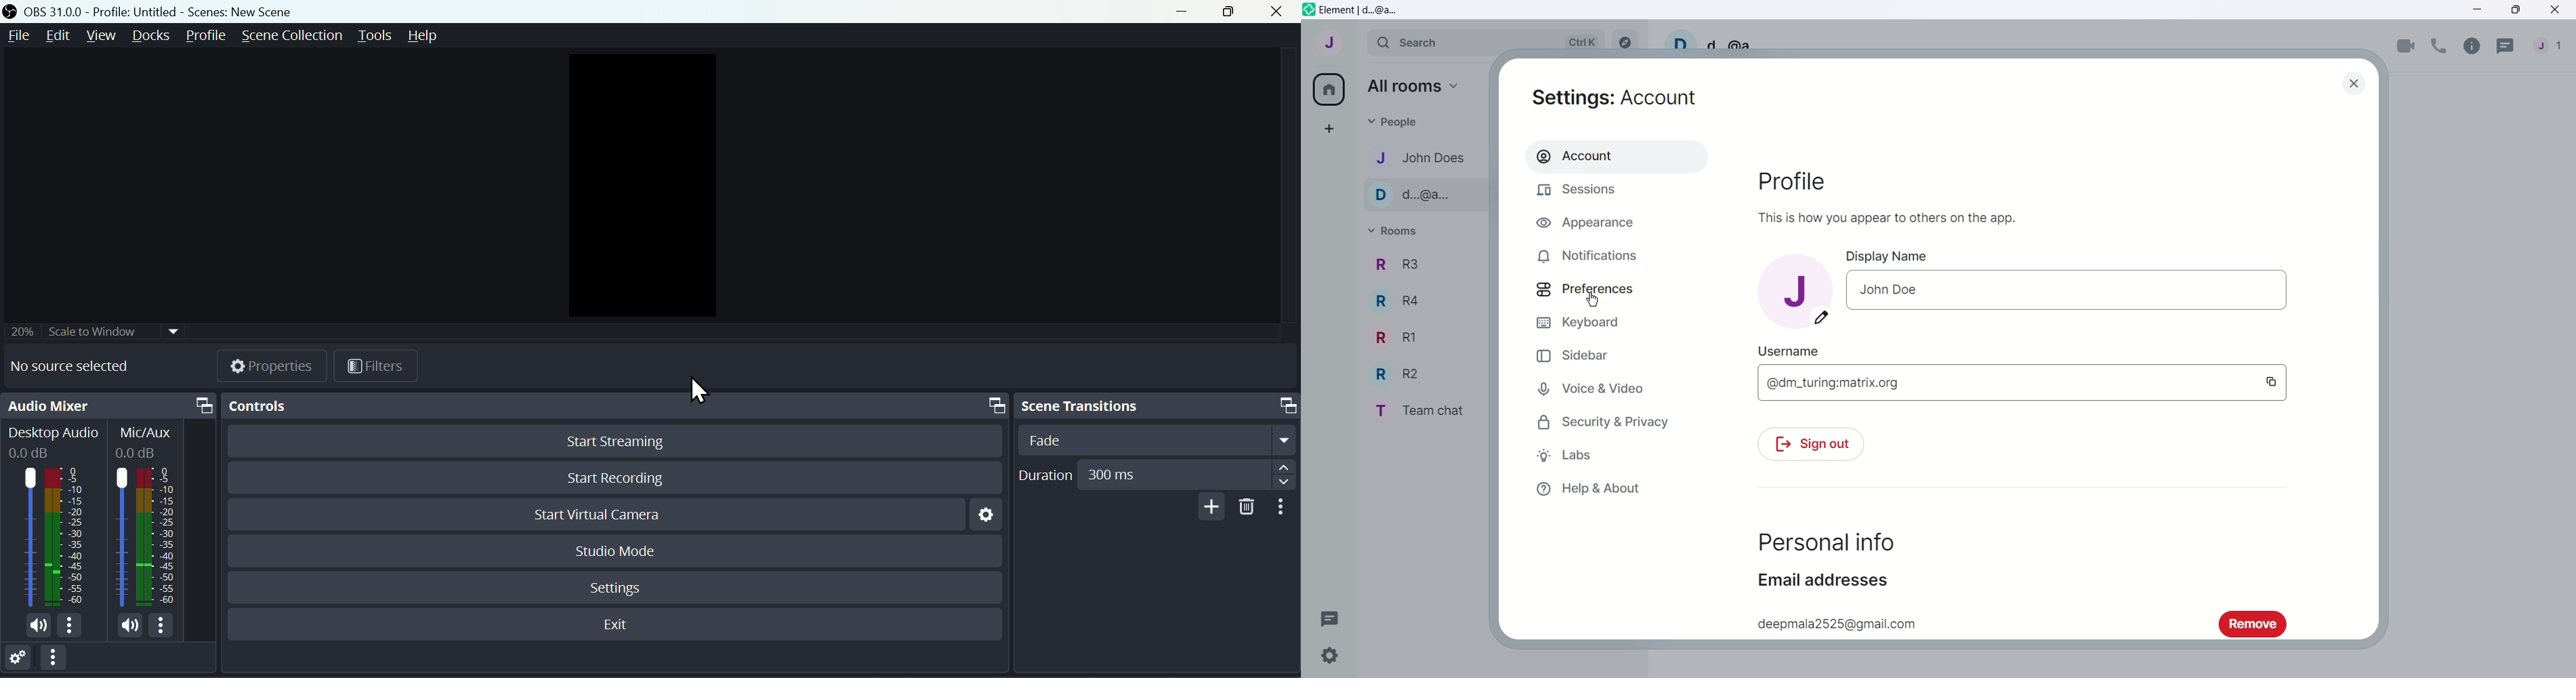  Describe the element at coordinates (150, 441) in the screenshot. I see `Mic/Aux` at that location.